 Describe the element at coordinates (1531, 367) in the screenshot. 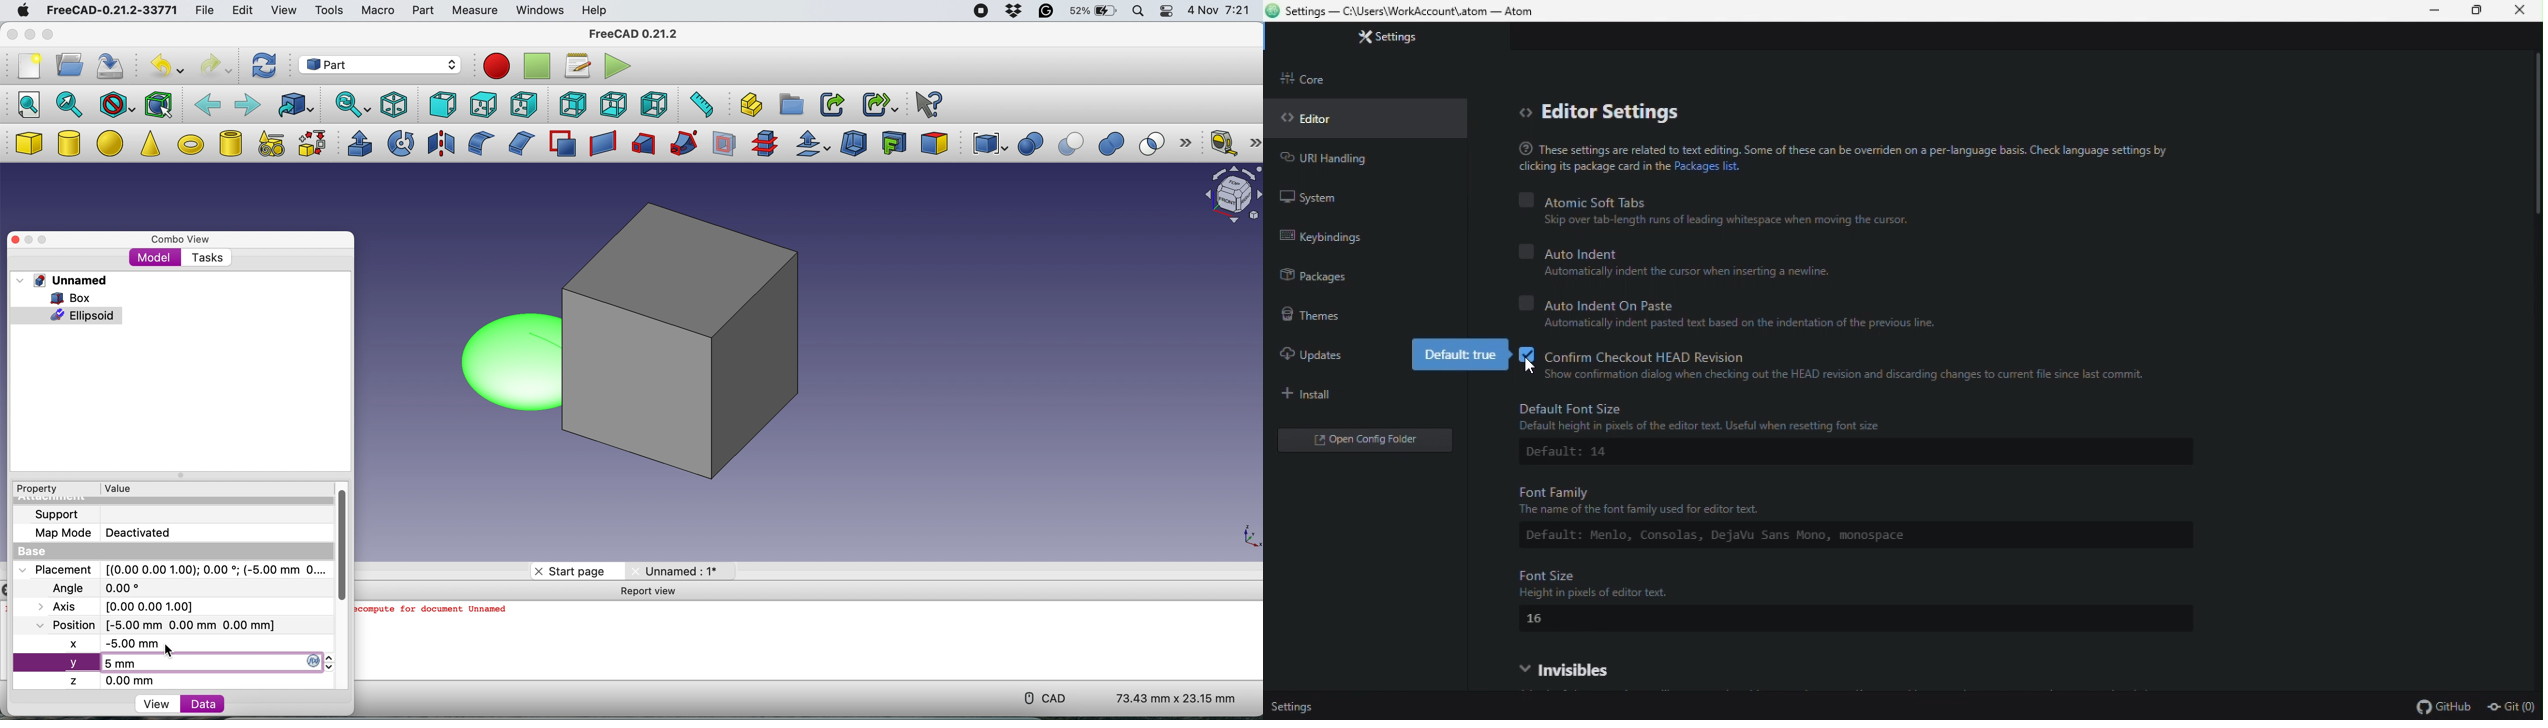

I see `cursor` at that location.